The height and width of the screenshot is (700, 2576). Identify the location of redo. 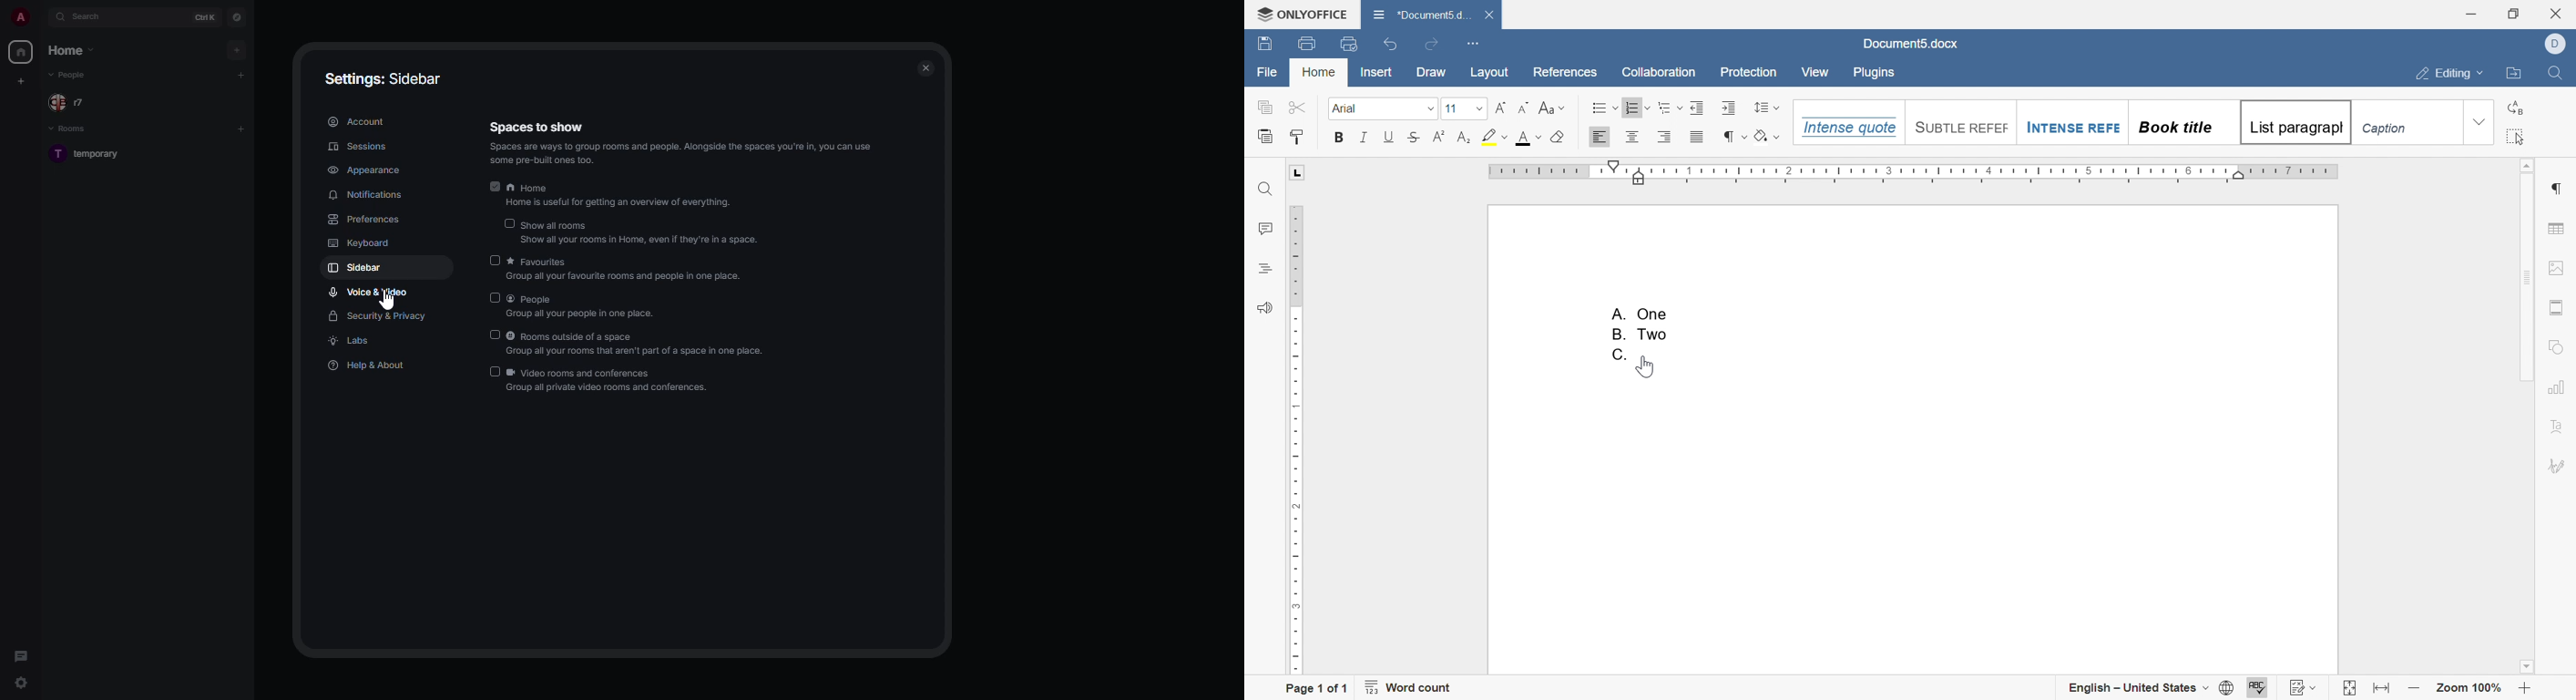
(1431, 45).